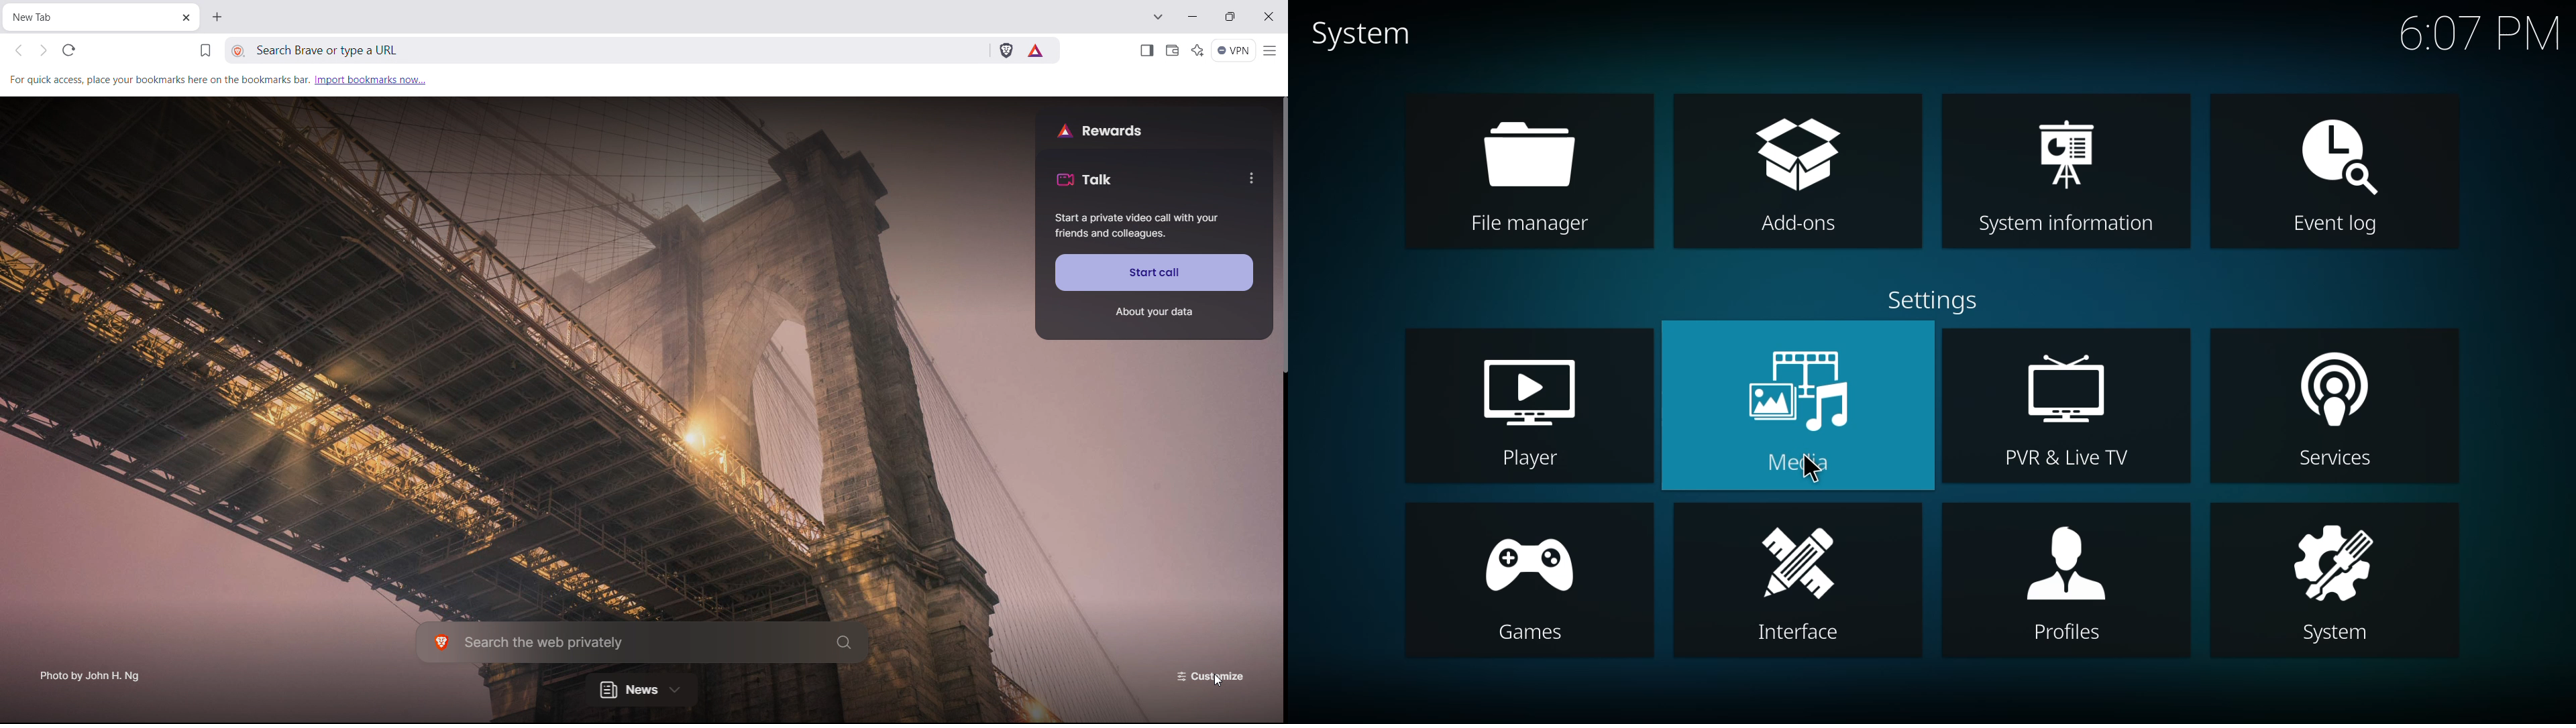  Describe the element at coordinates (2063, 633) in the screenshot. I see `Profiles` at that location.